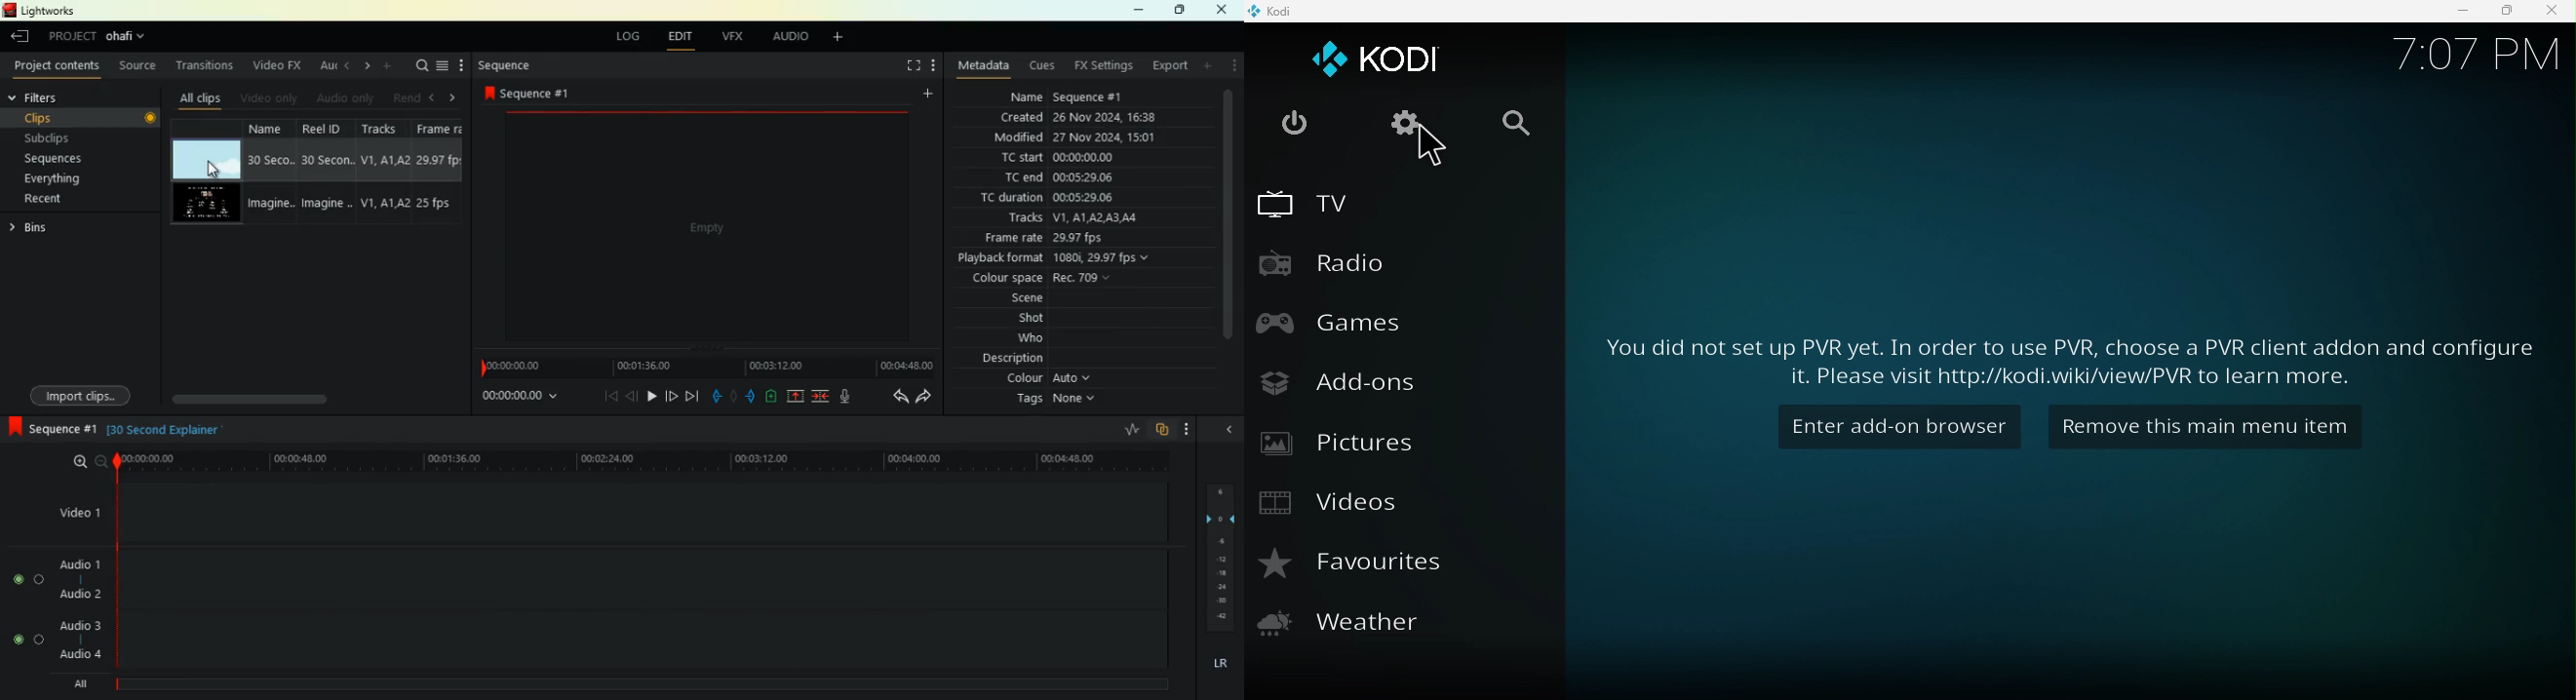 Image resolution: width=2576 pixels, height=700 pixels. What do you see at coordinates (1039, 67) in the screenshot?
I see `cues` at bounding box center [1039, 67].